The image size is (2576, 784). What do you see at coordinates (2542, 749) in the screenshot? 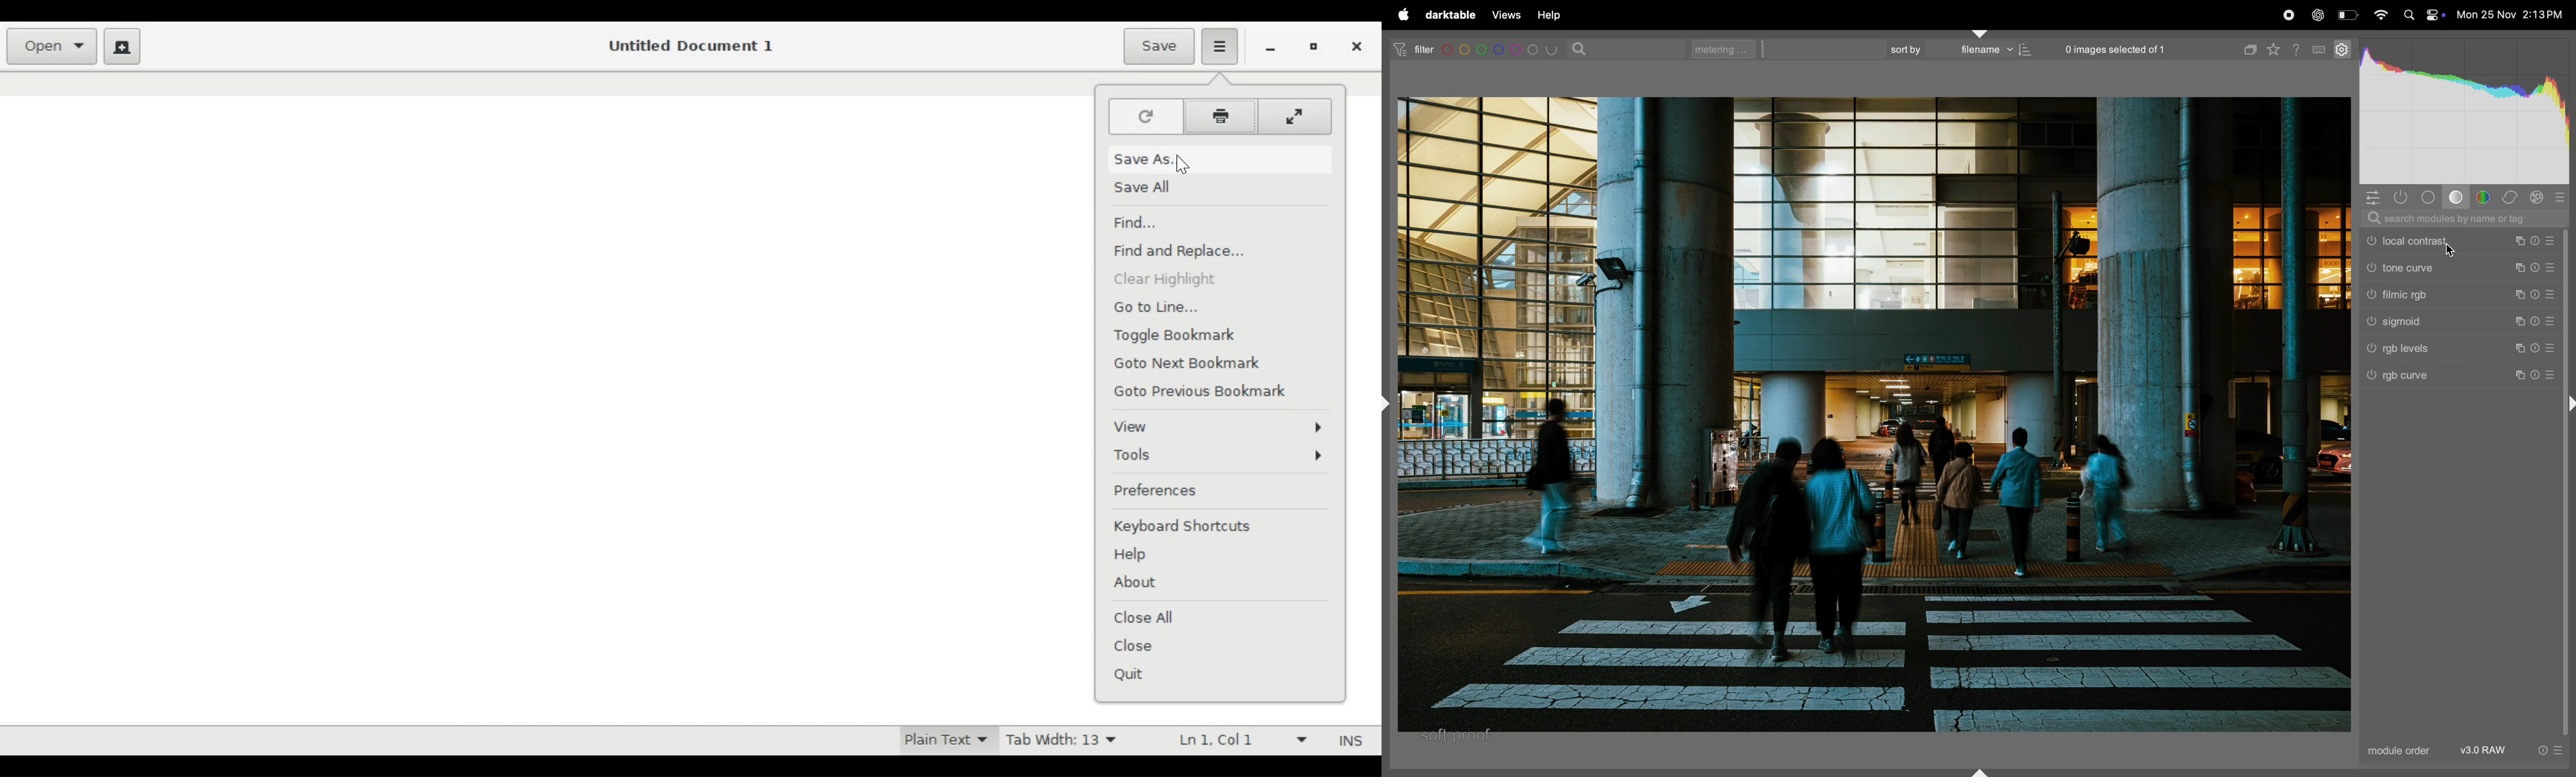
I see `reset` at bounding box center [2542, 749].